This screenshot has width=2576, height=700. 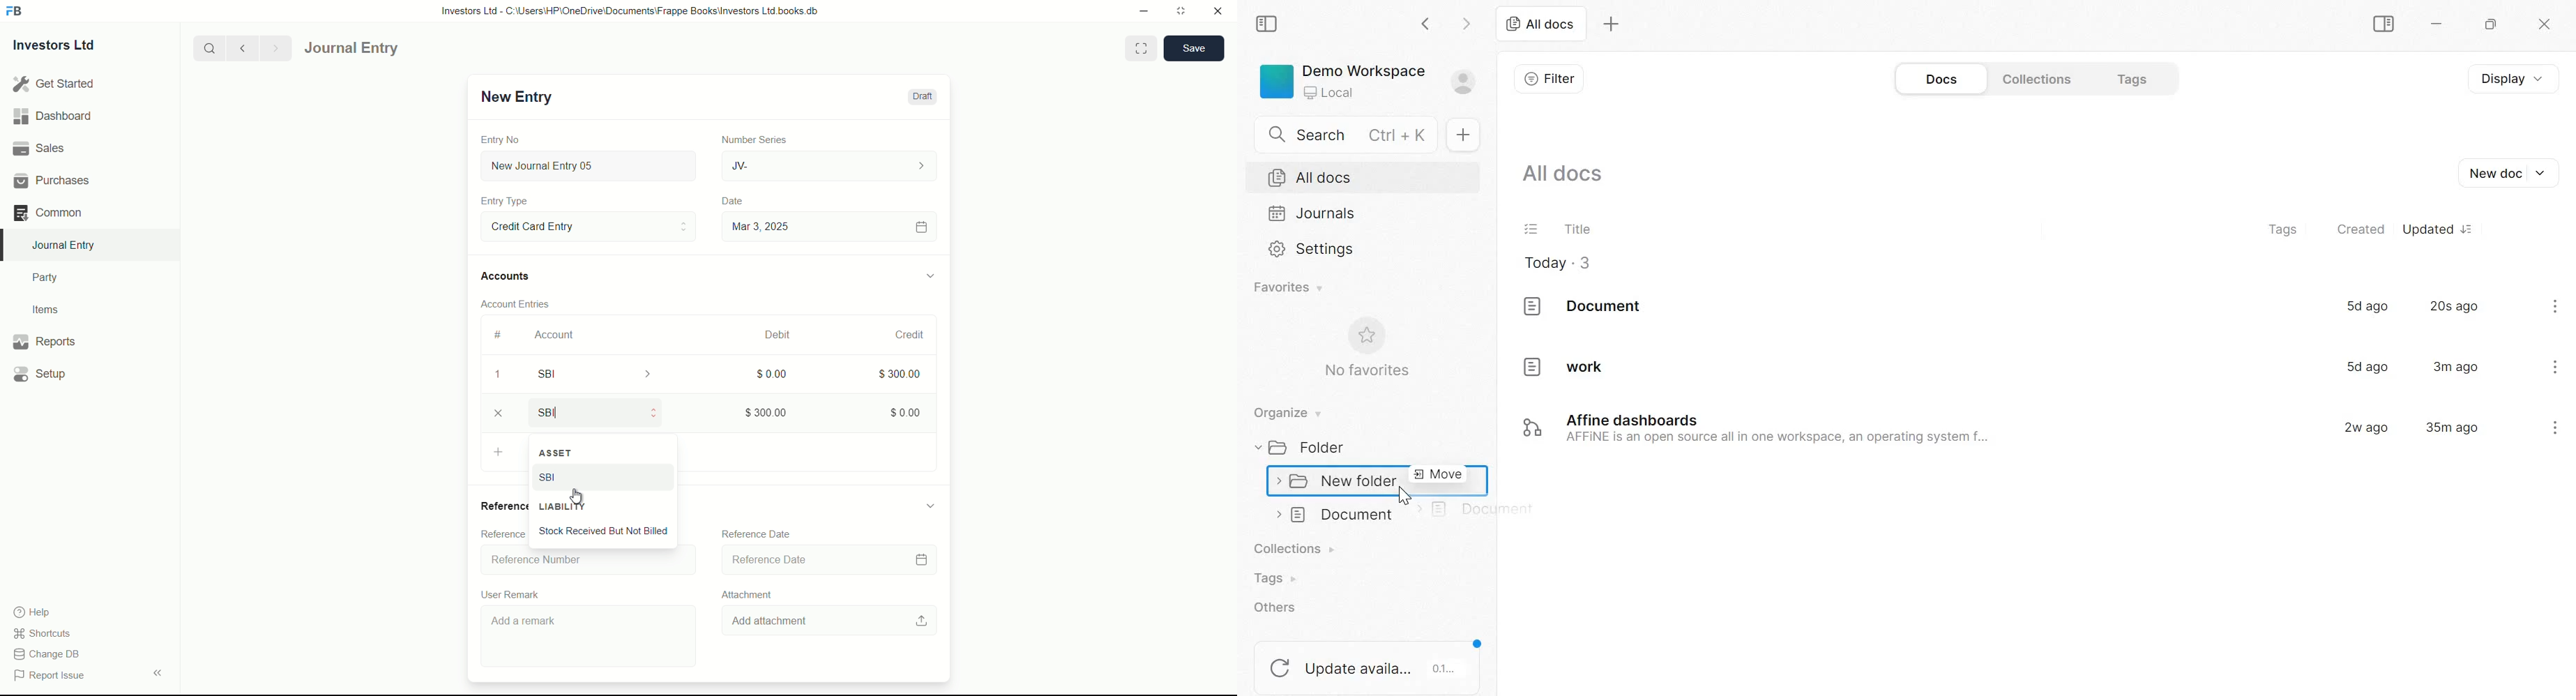 What do you see at coordinates (734, 201) in the screenshot?
I see `Date` at bounding box center [734, 201].